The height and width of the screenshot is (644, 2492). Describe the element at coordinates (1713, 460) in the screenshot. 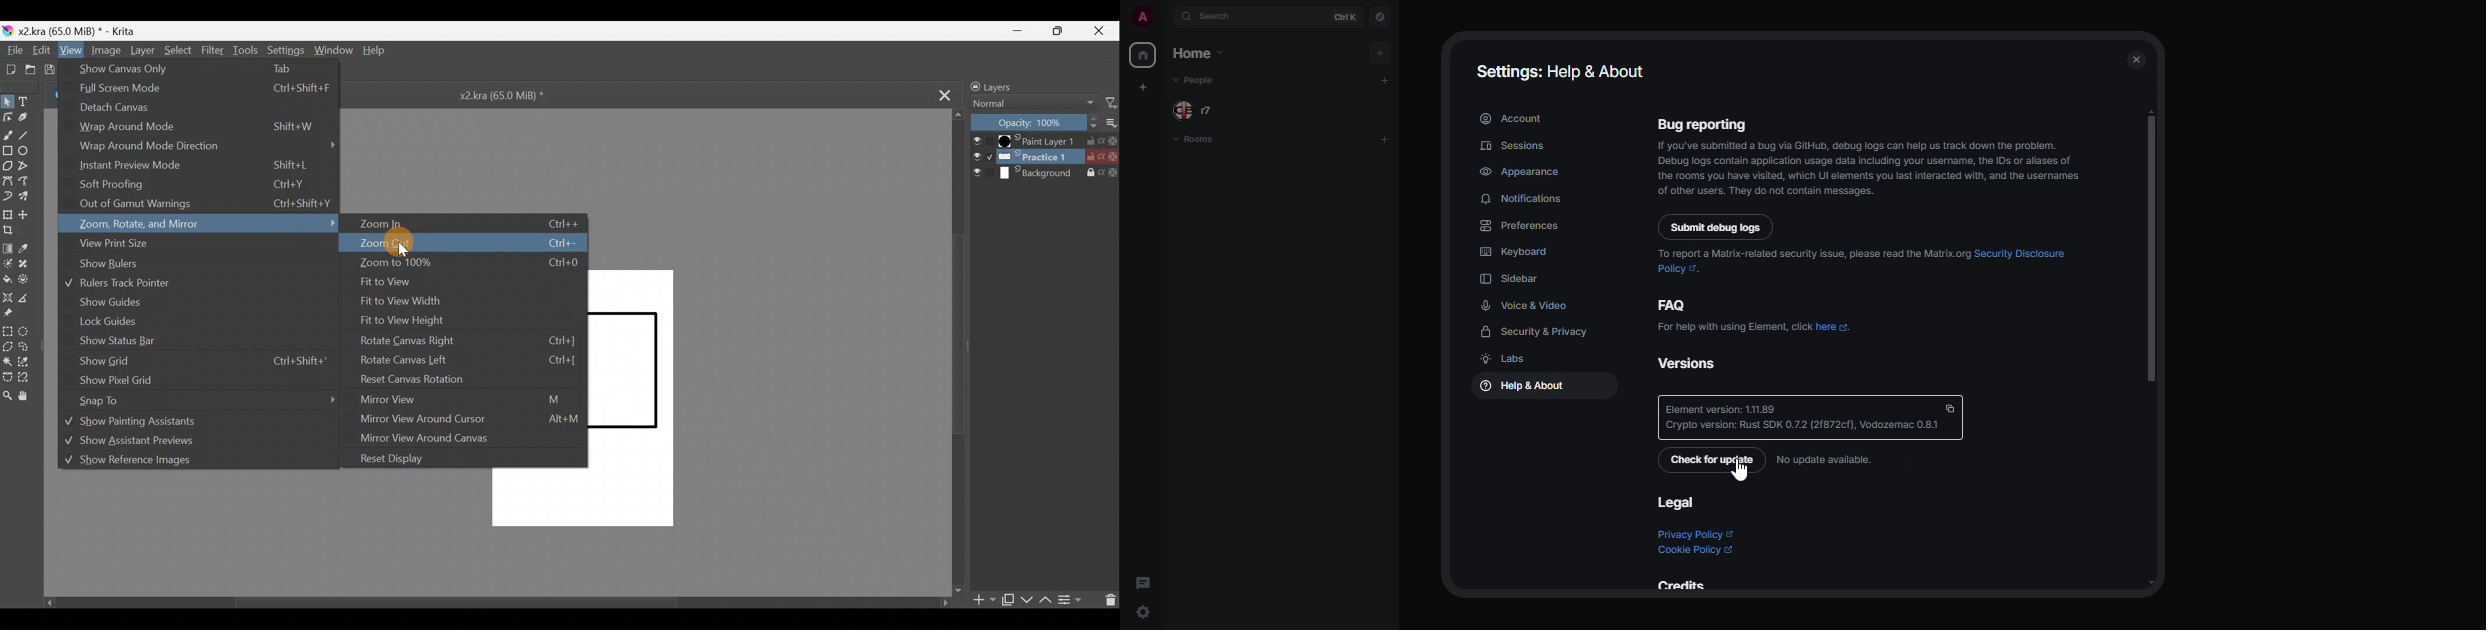

I see `check for update` at that location.